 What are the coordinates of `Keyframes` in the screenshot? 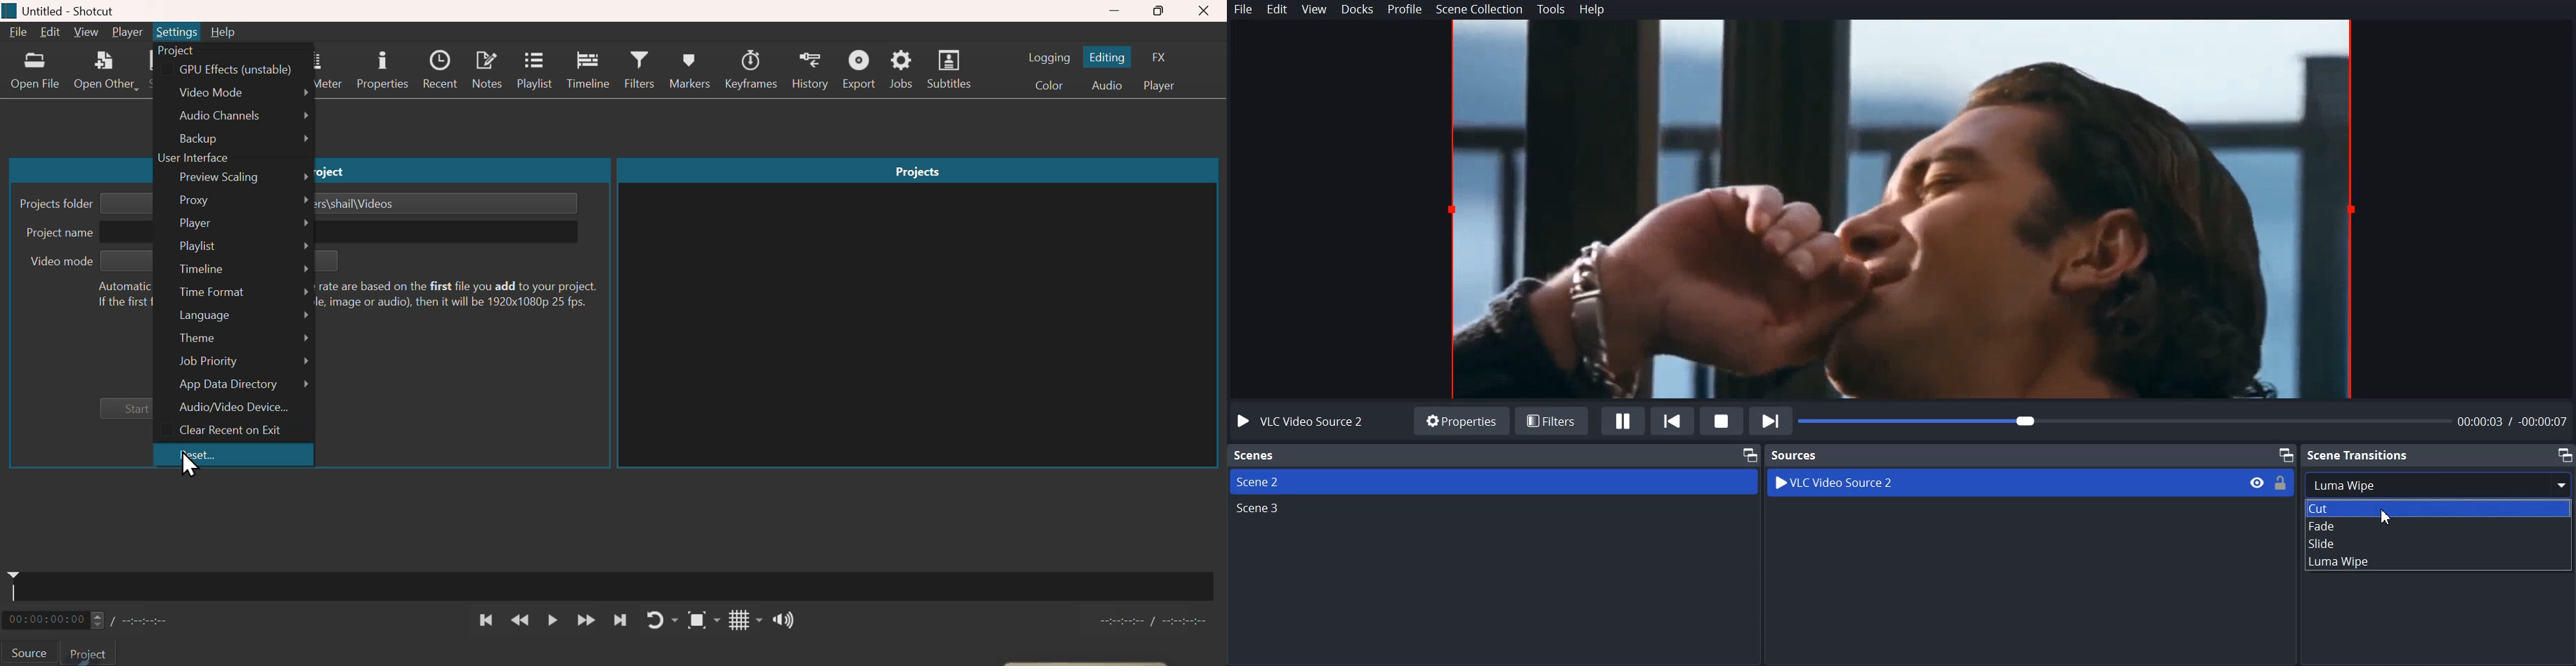 It's located at (753, 70).